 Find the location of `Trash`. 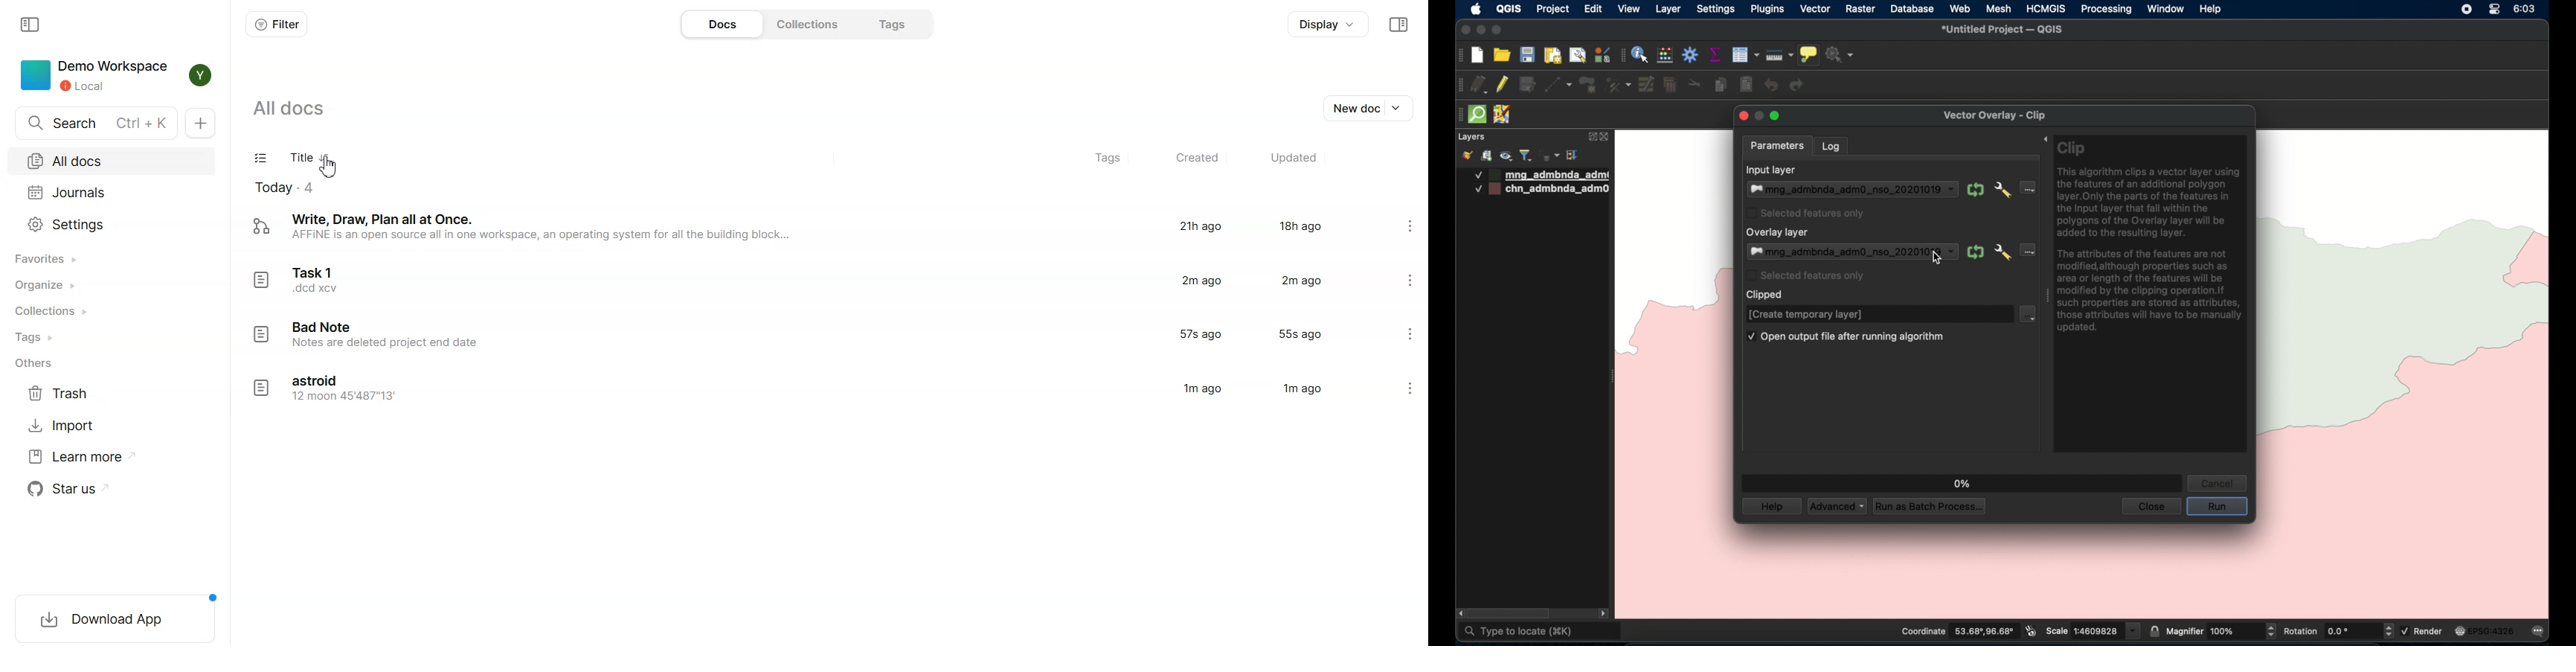

Trash is located at coordinates (62, 394).